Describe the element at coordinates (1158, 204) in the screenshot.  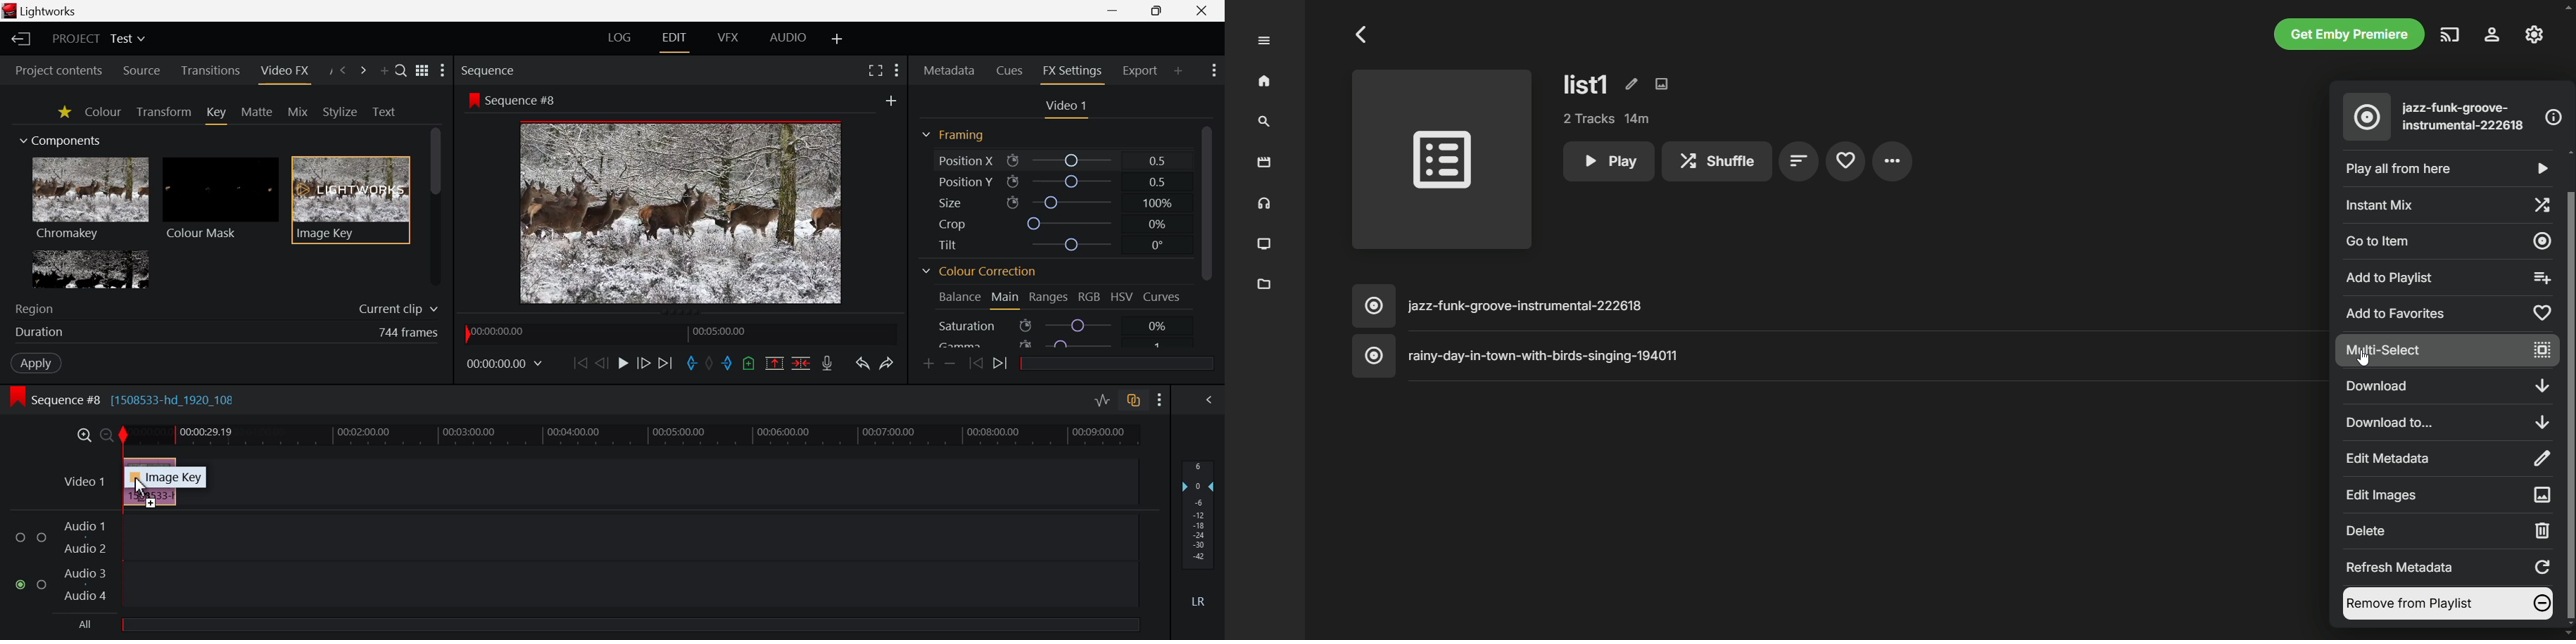
I see `100%` at that location.